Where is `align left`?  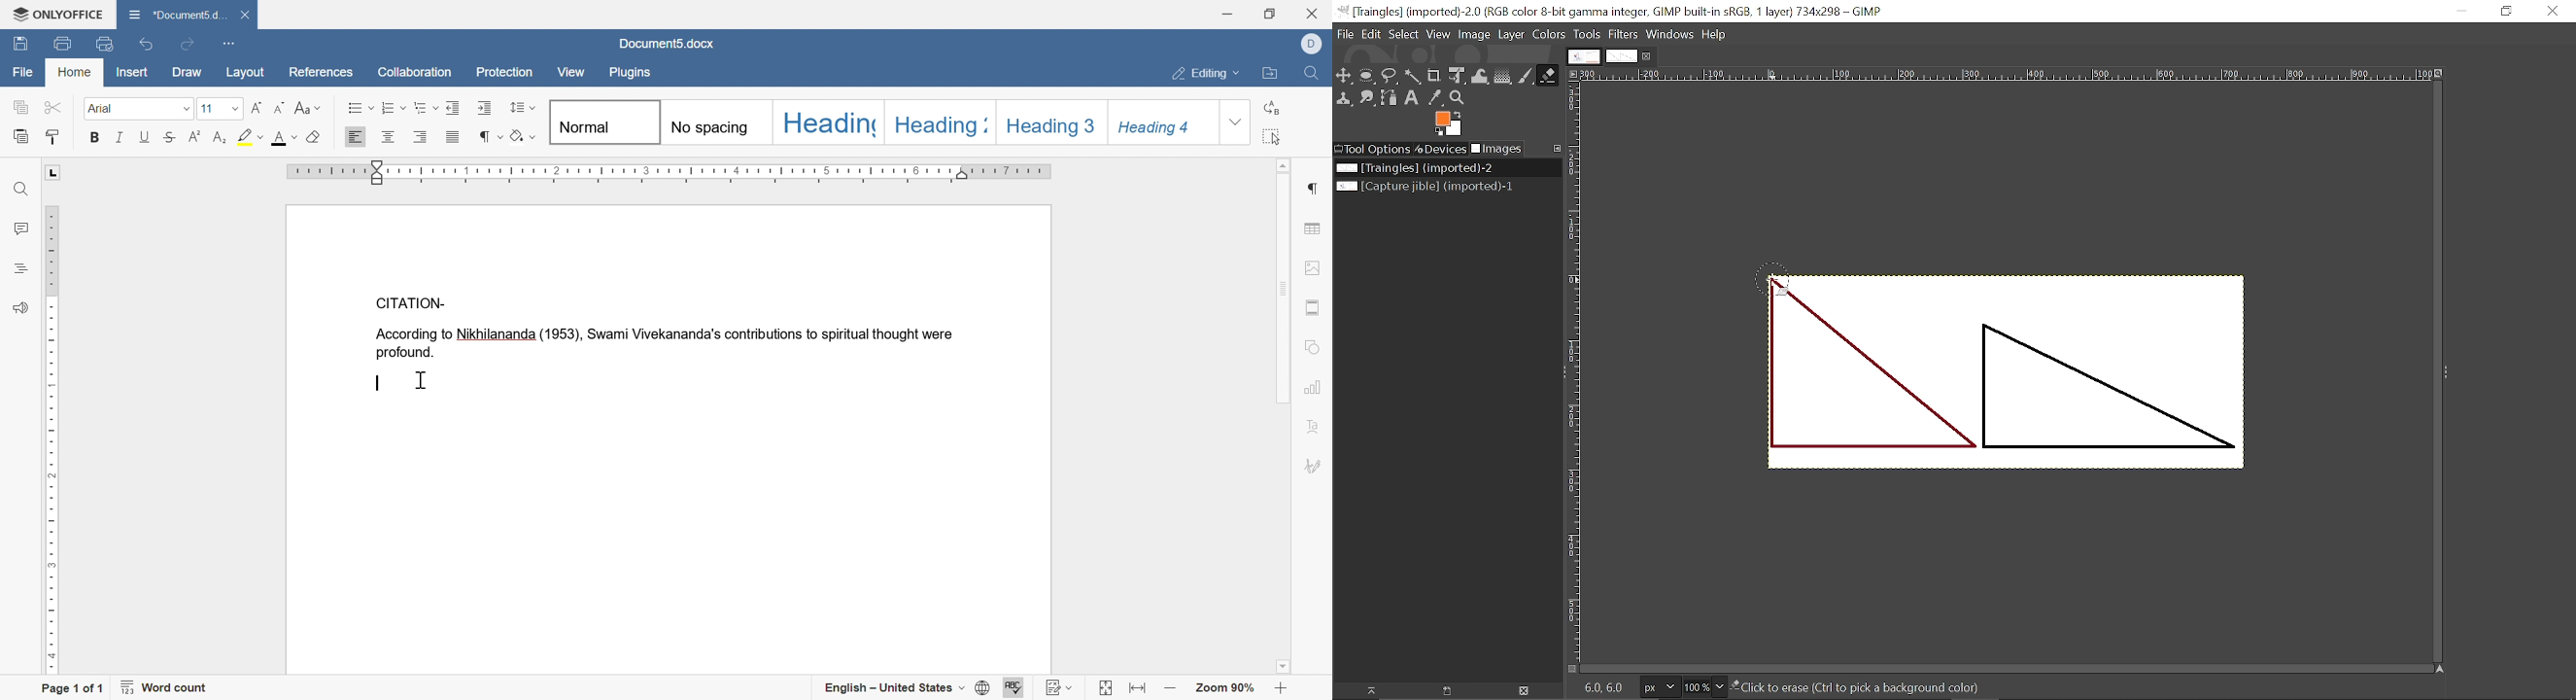 align left is located at coordinates (355, 138).